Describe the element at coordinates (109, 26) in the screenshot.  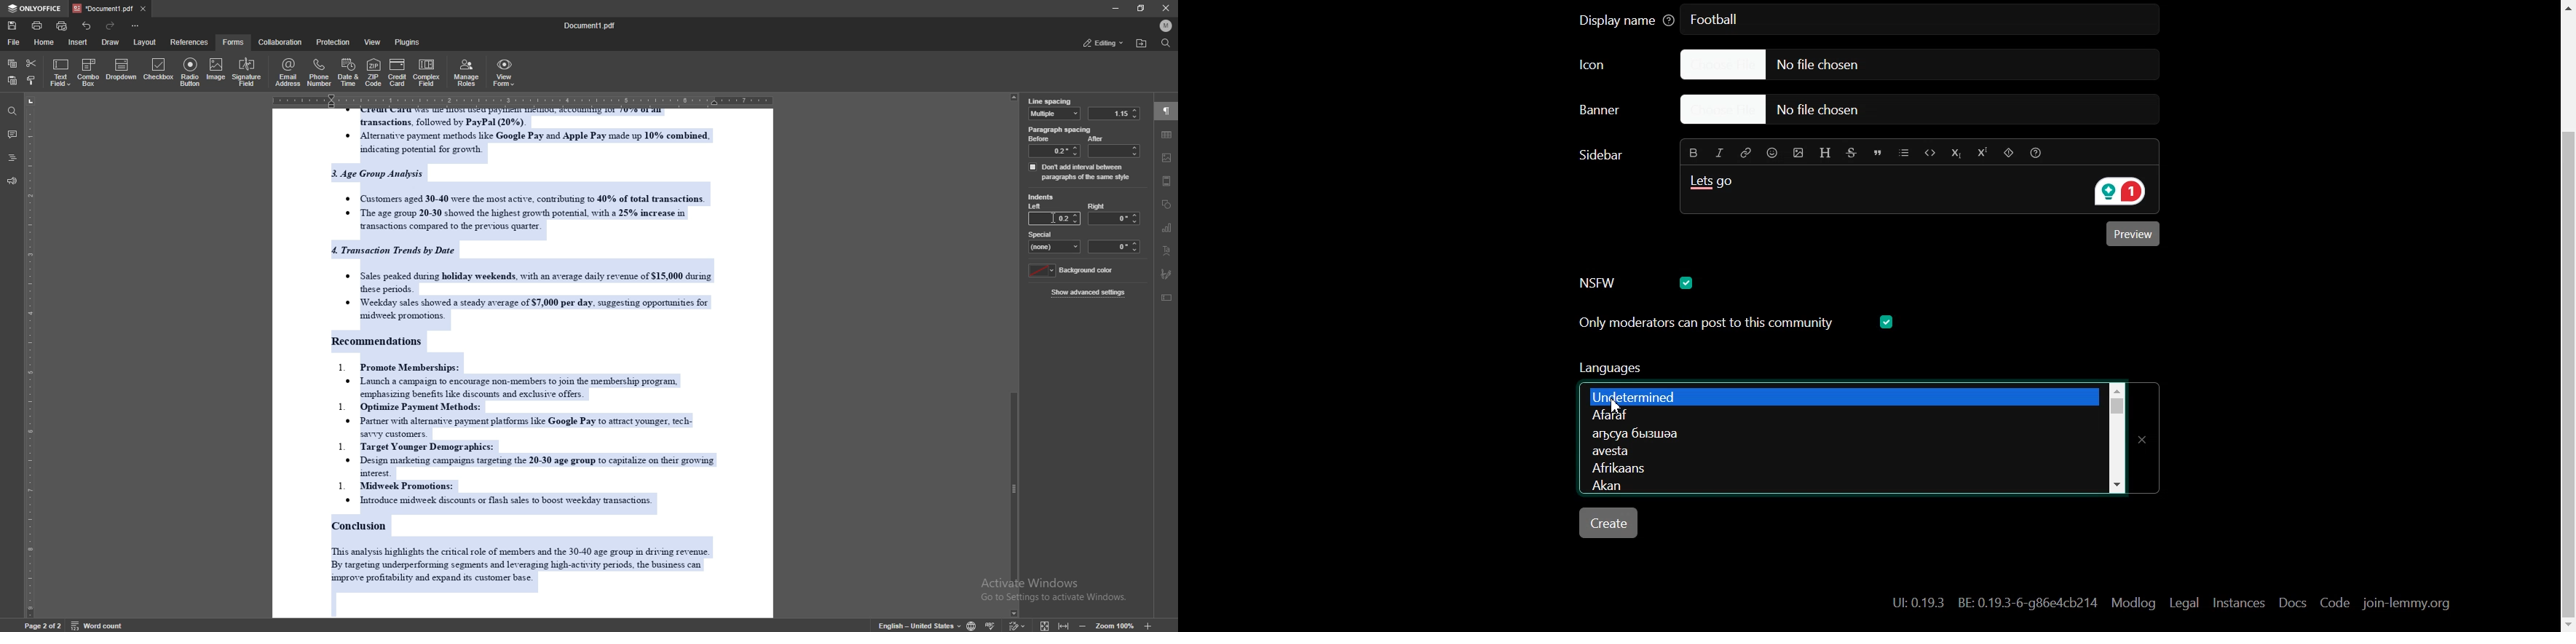
I see `redo` at that location.